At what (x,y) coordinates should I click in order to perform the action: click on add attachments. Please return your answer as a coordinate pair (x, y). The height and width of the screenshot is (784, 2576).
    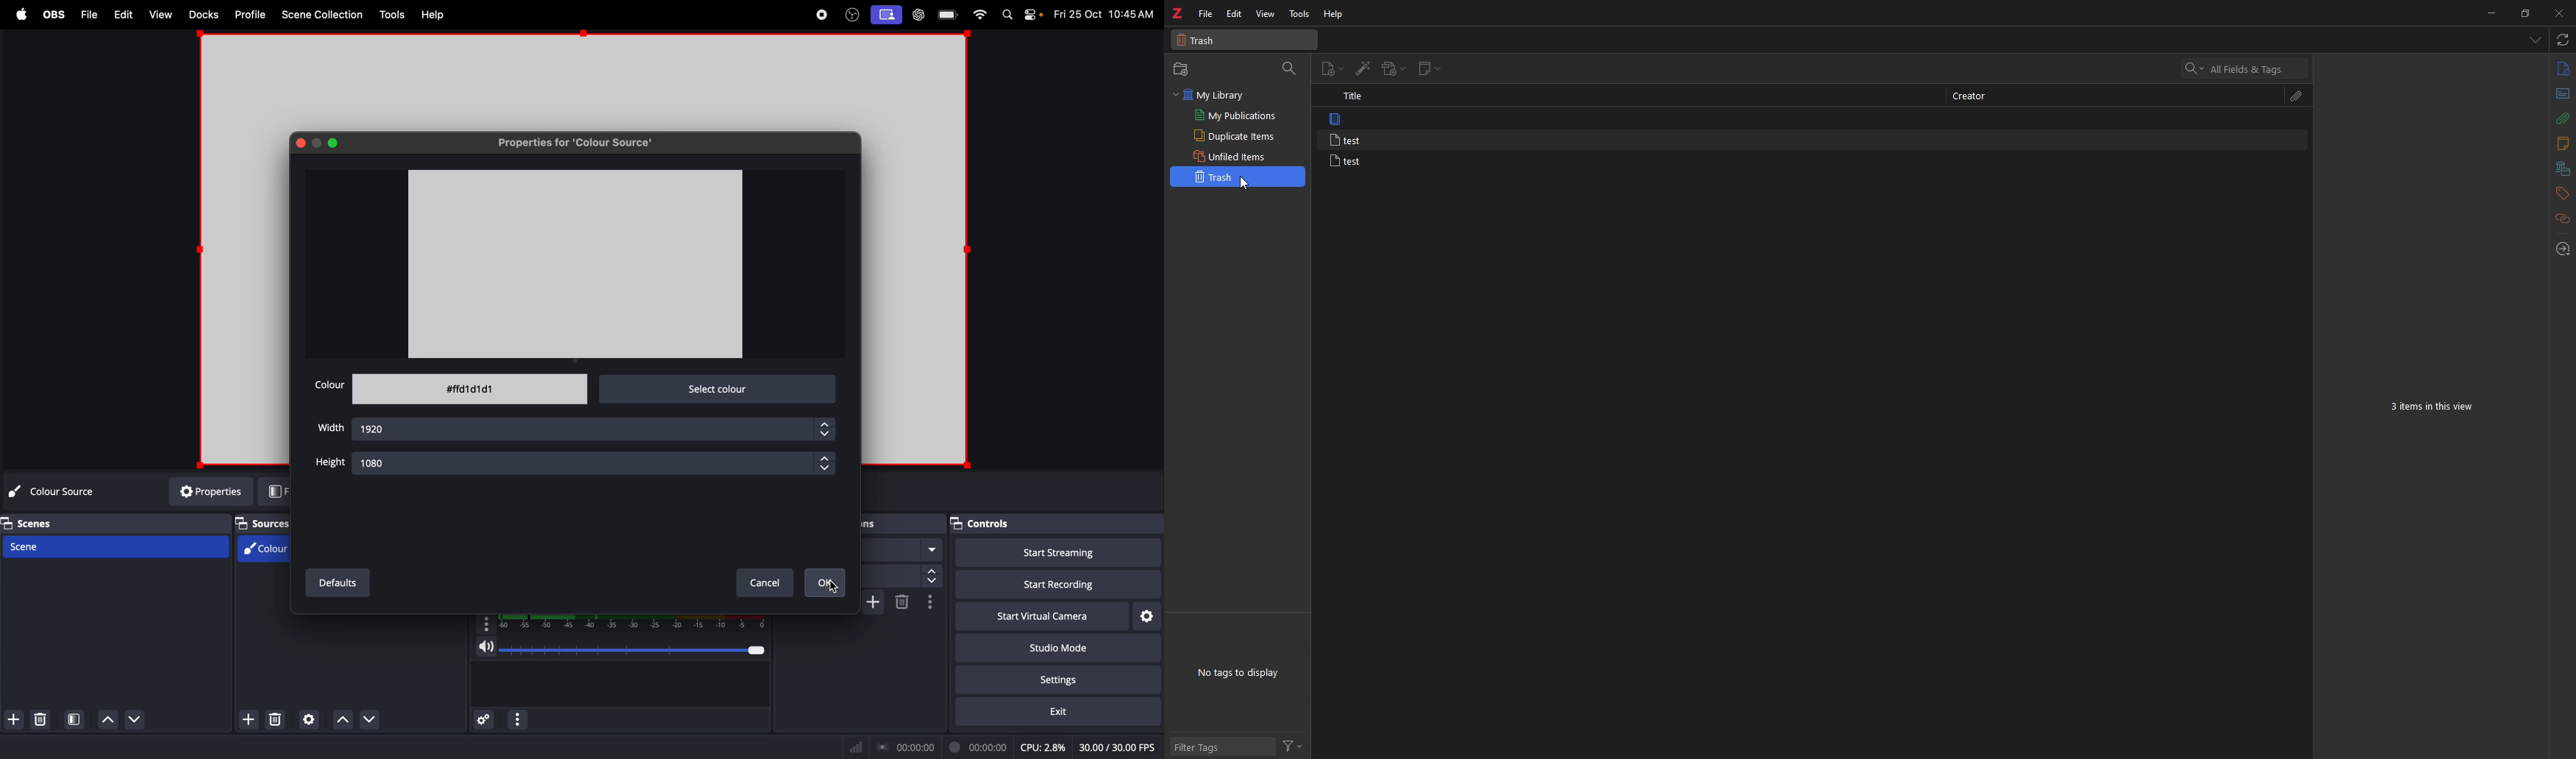
    Looking at the image, I should click on (1394, 69).